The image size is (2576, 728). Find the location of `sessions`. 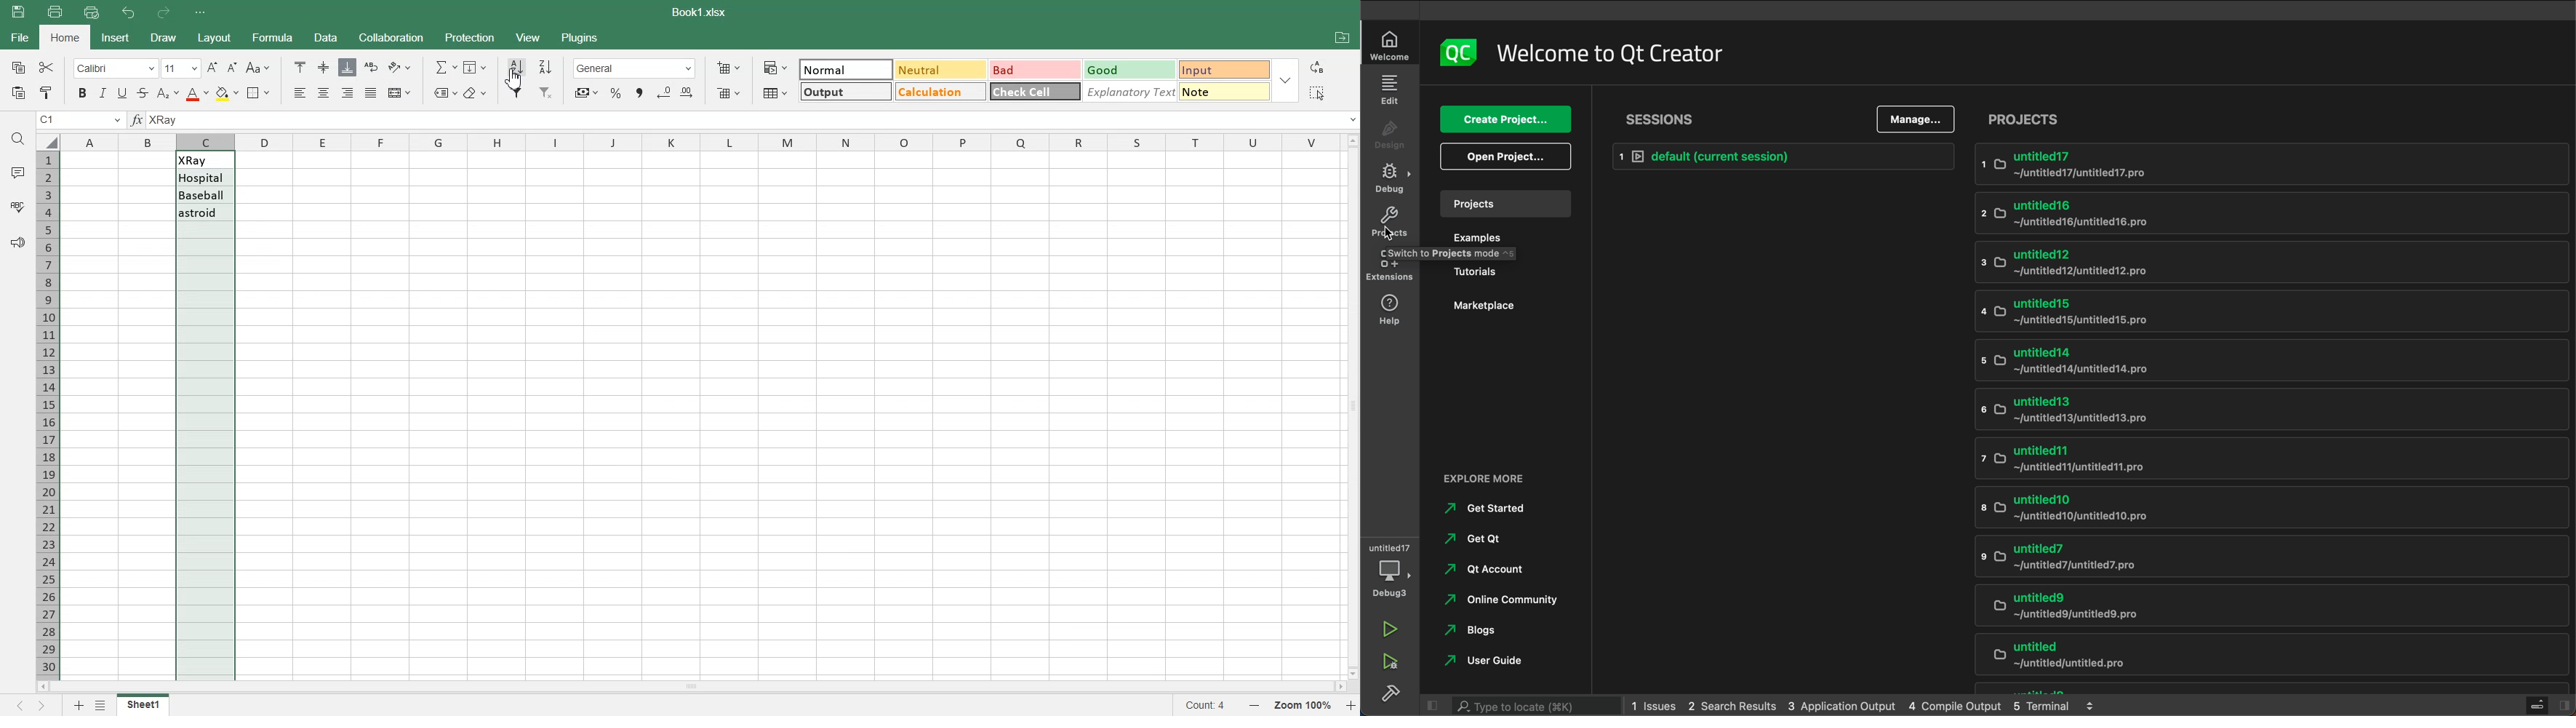

sessions is located at coordinates (1665, 118).